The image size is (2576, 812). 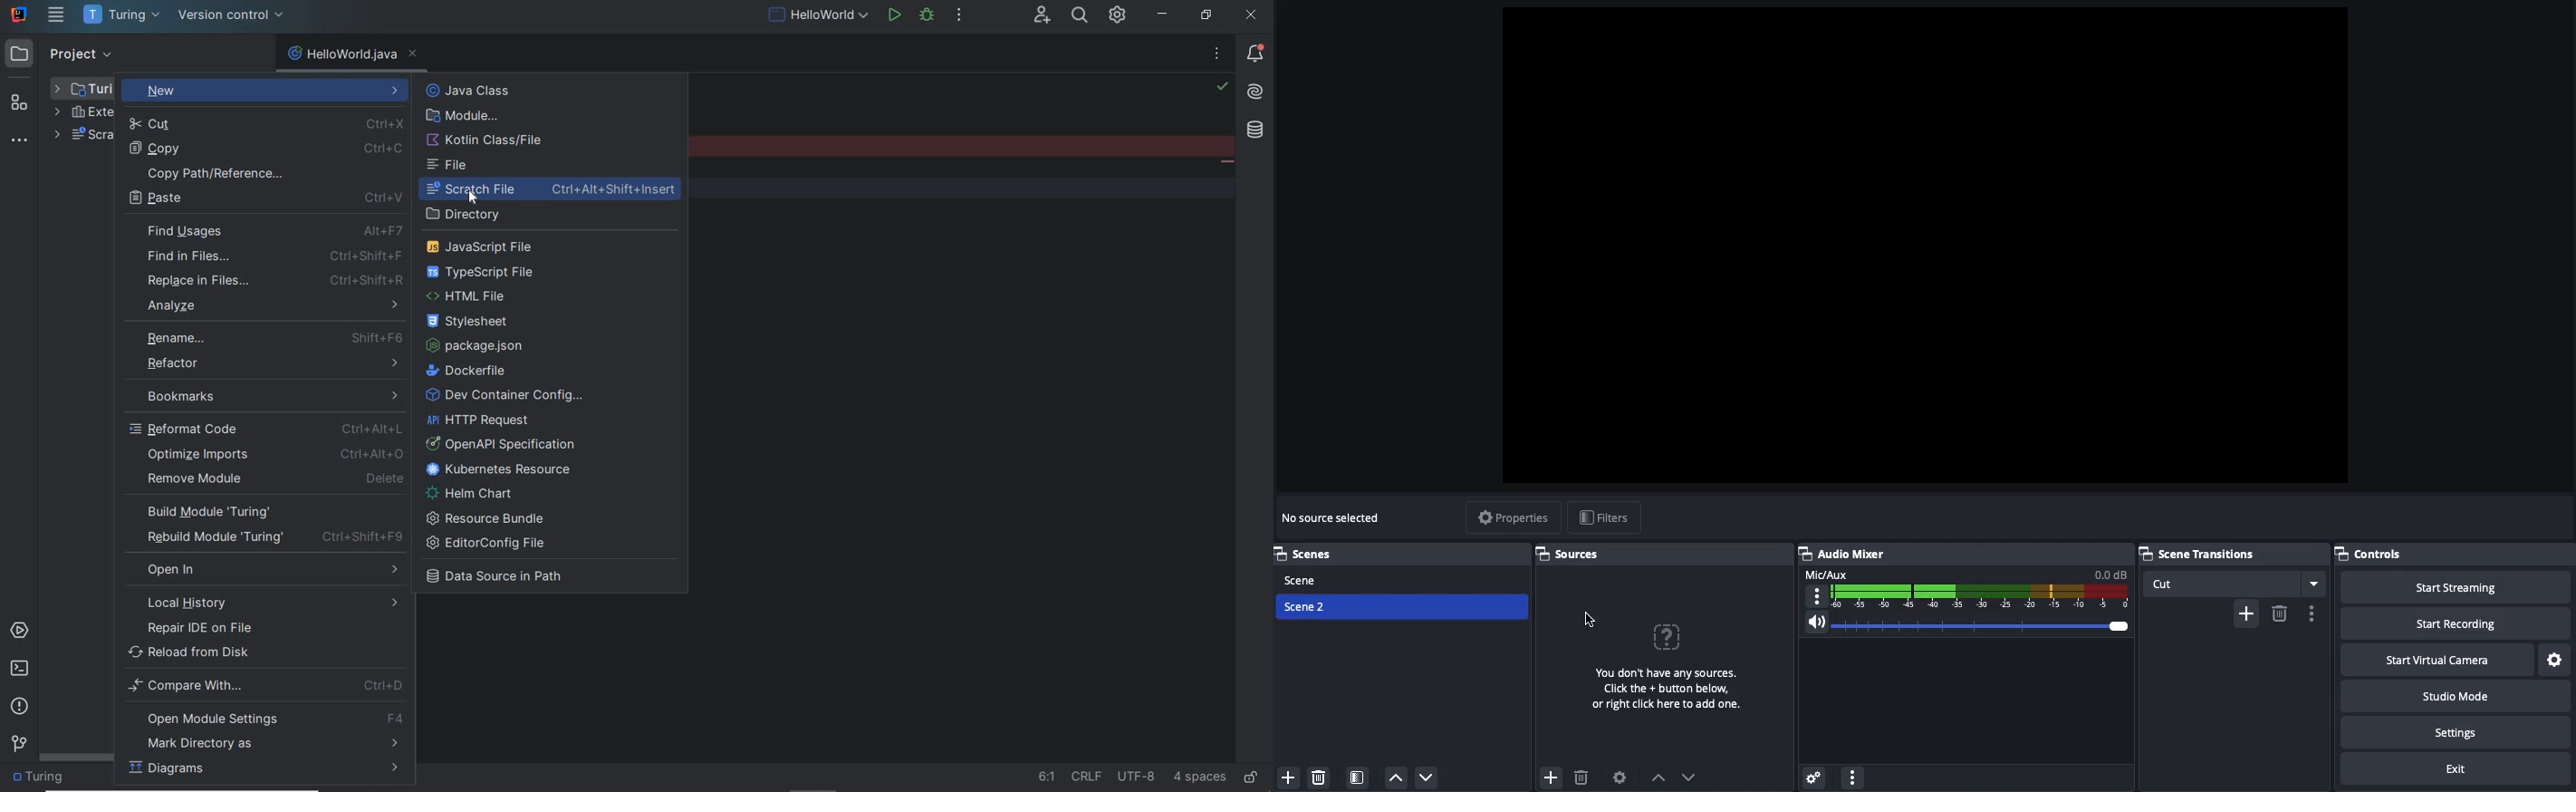 I want to click on Remove, so click(x=1318, y=776).